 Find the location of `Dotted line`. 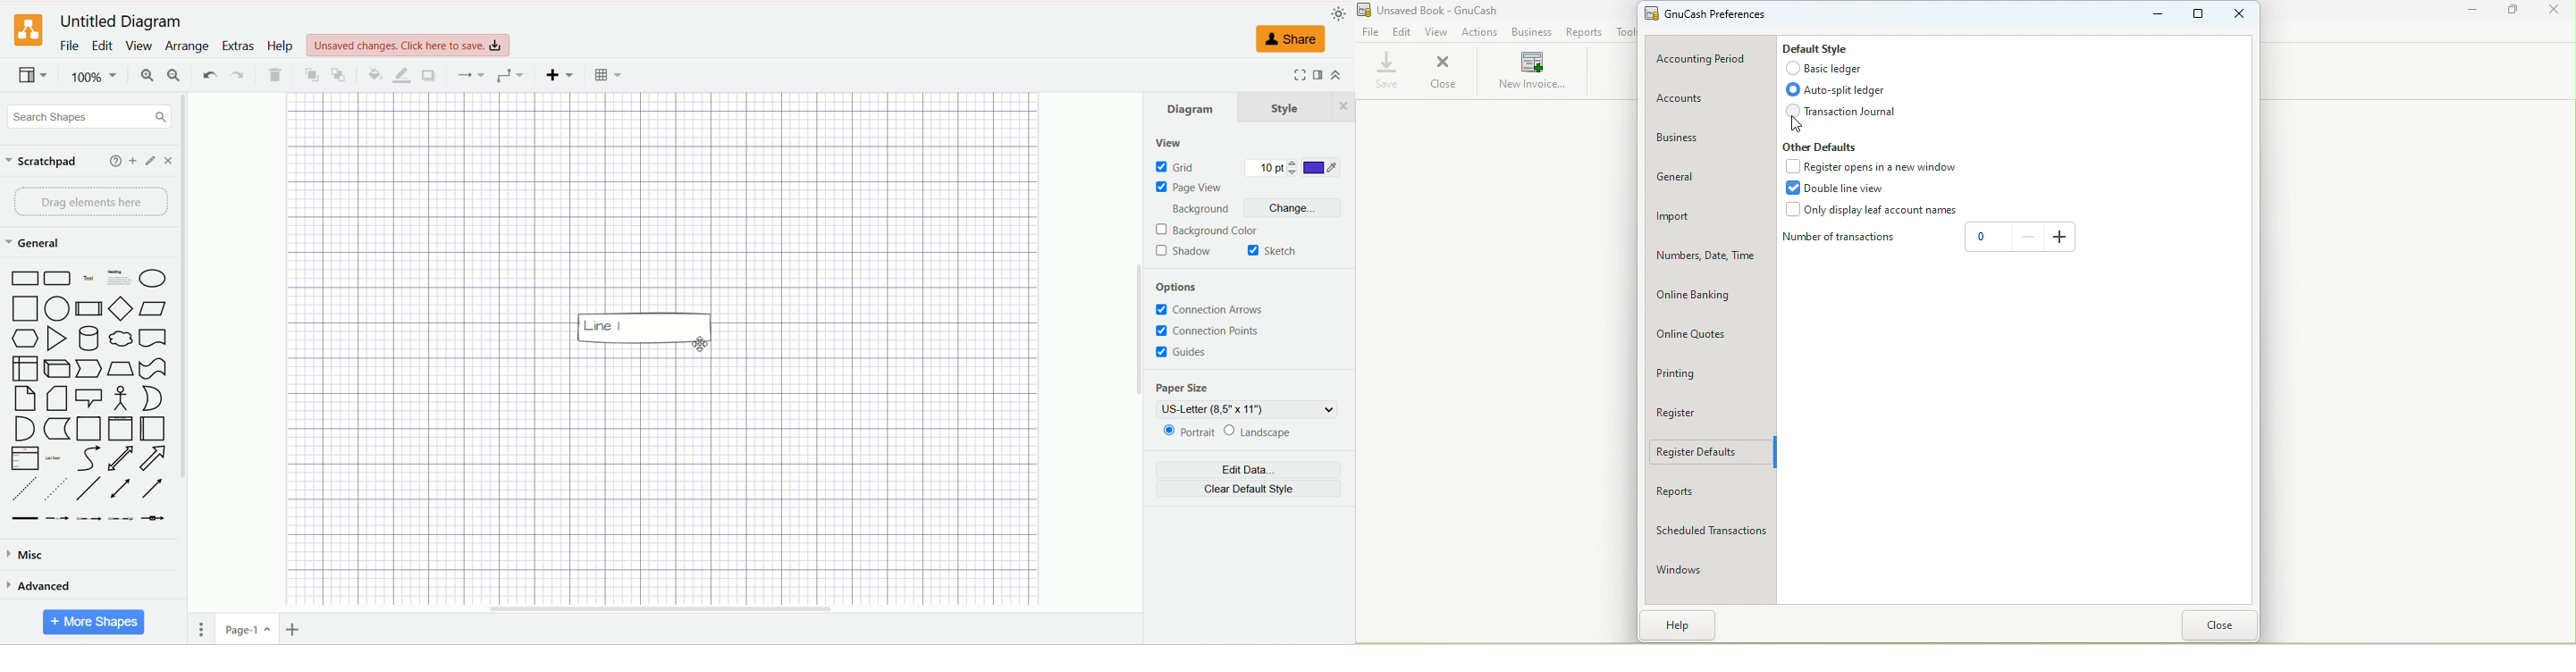

Dotted line is located at coordinates (54, 489).